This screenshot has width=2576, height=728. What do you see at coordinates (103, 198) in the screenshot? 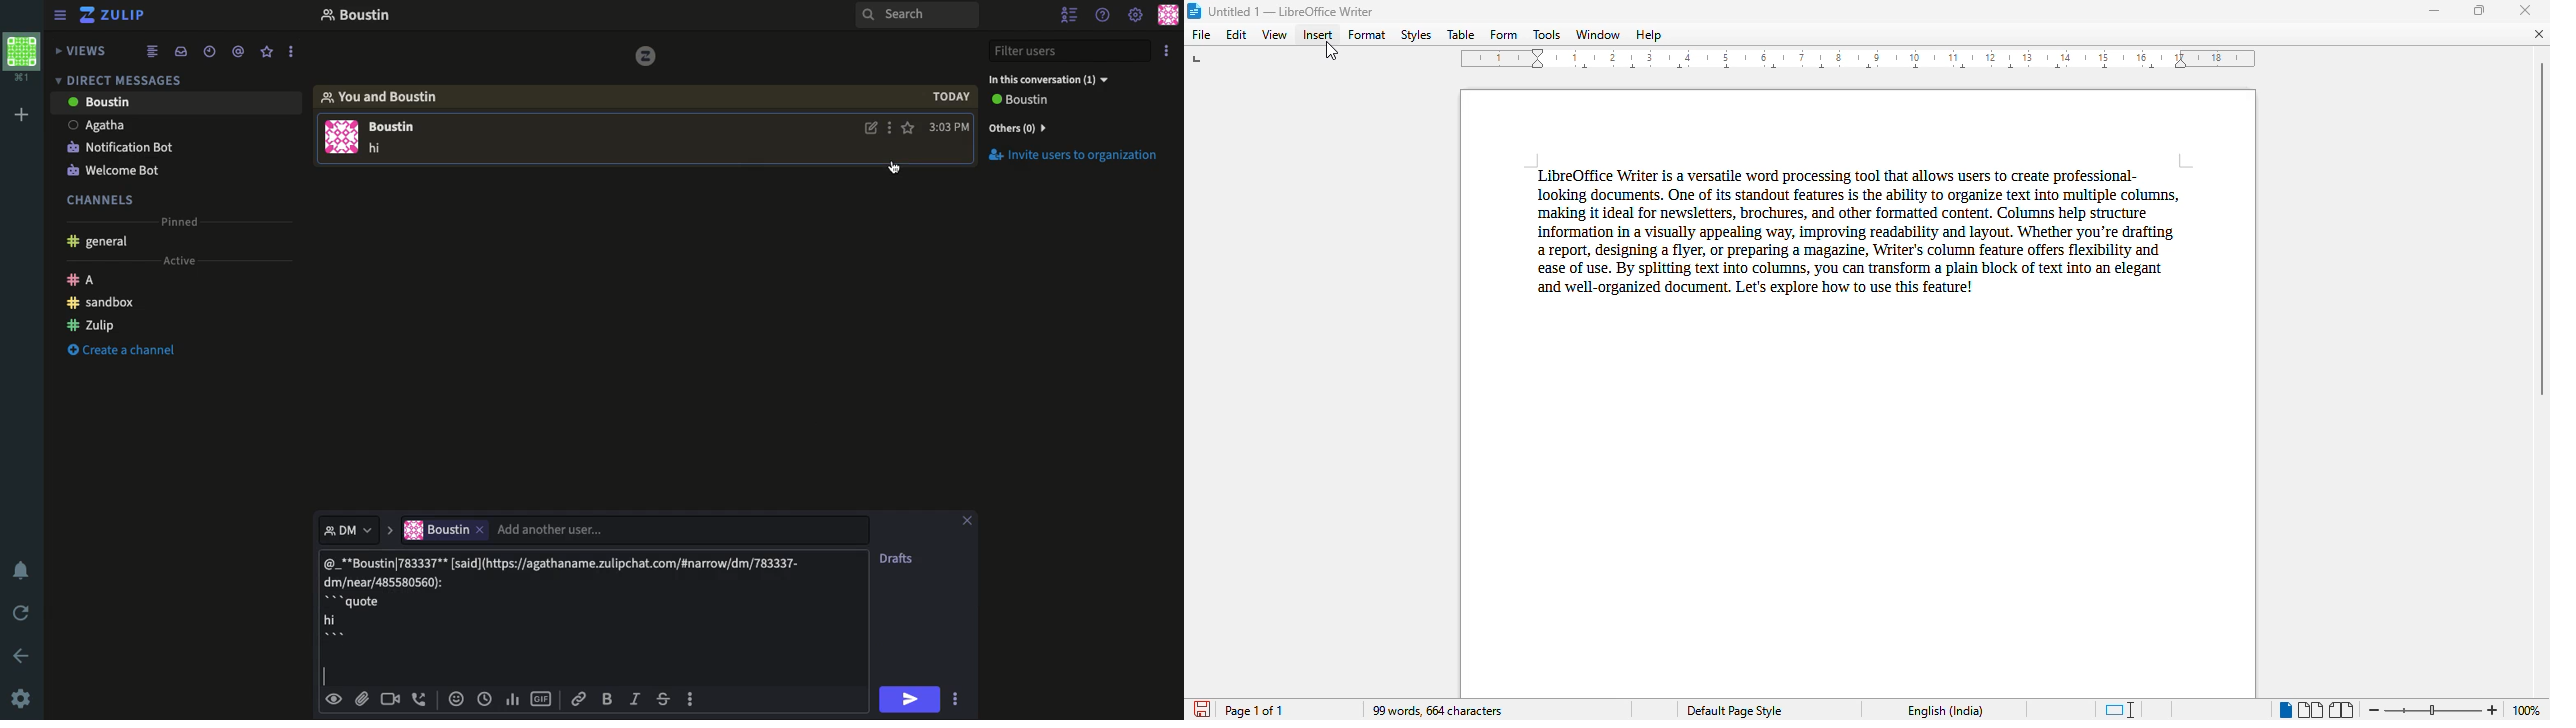
I see `Channels` at bounding box center [103, 198].